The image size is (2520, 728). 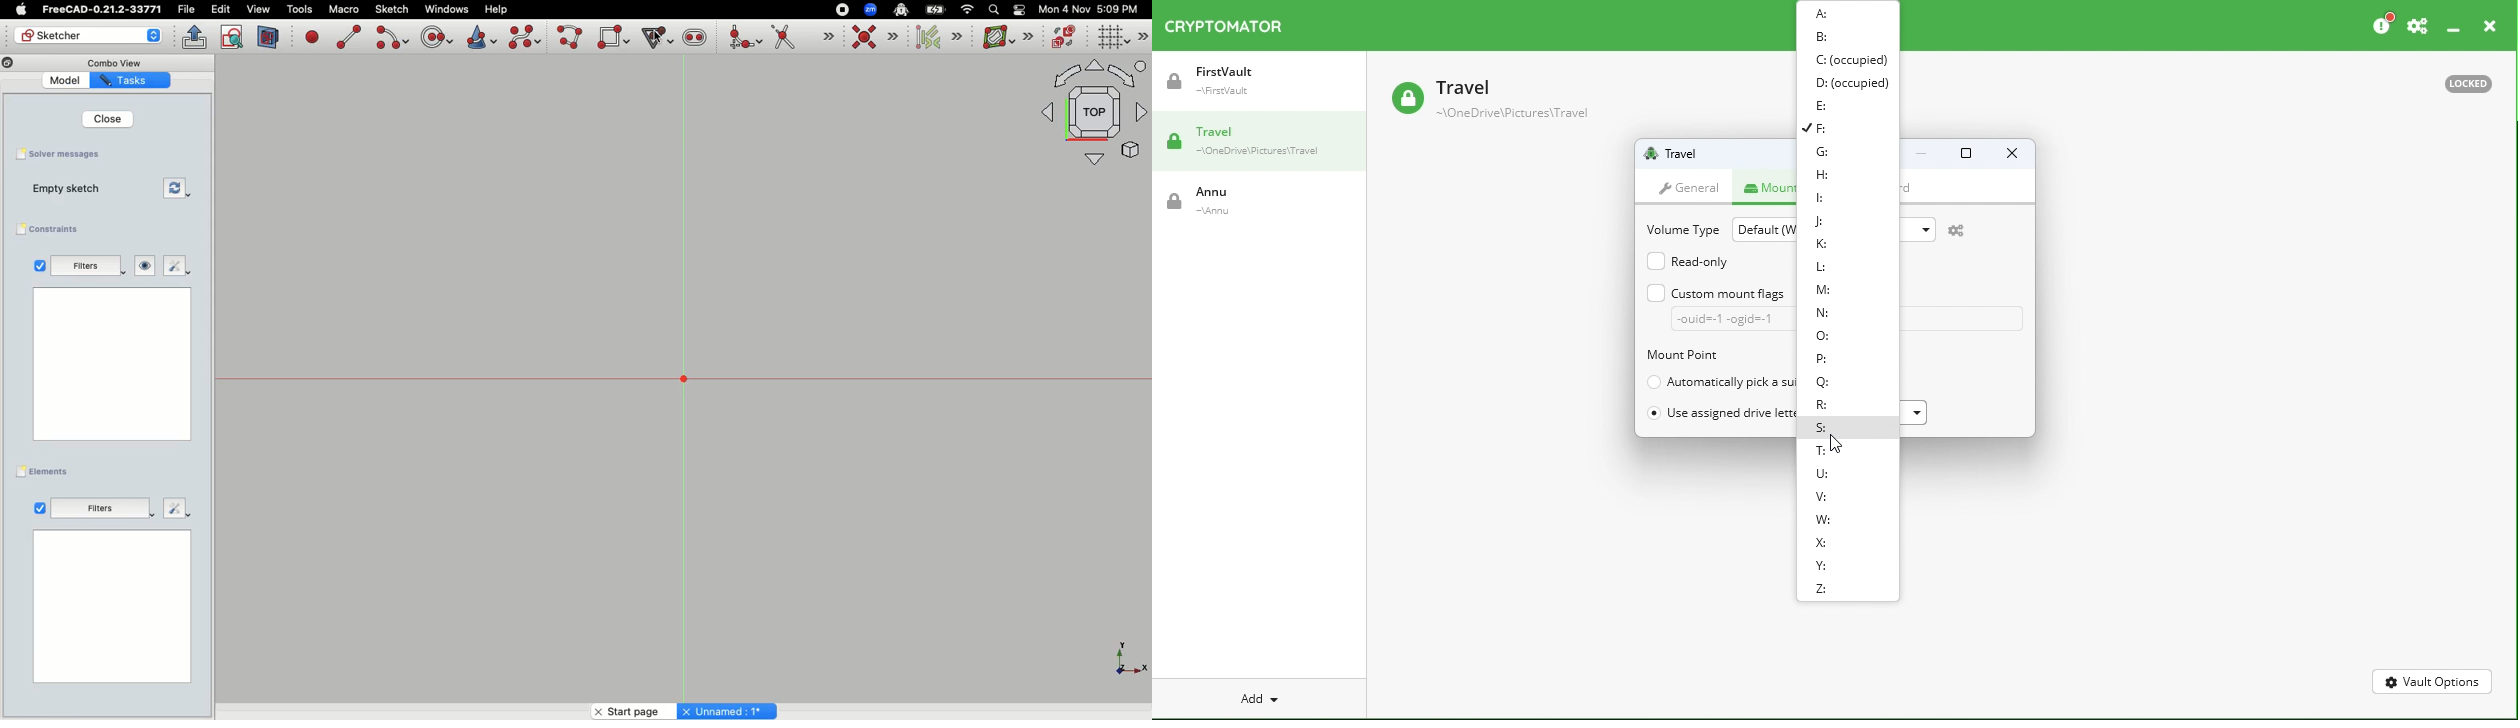 I want to click on Tickbox, so click(x=42, y=509).